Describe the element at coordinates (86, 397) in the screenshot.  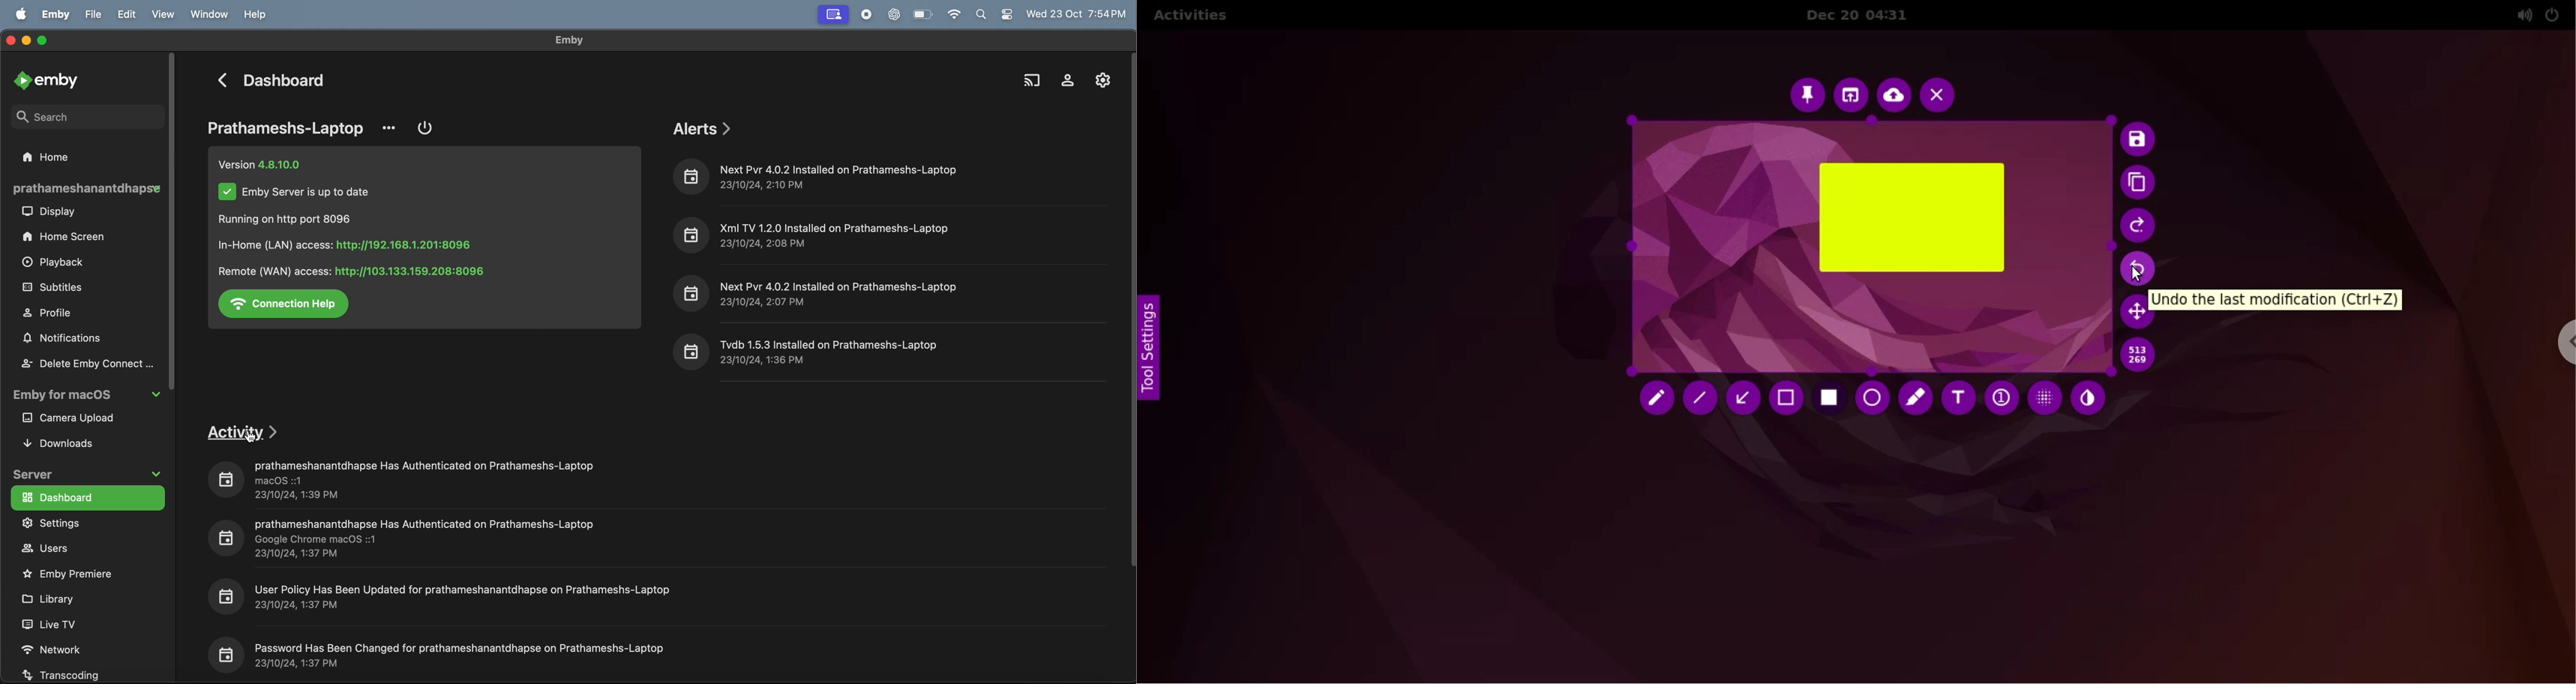
I see `emby for mac os` at that location.